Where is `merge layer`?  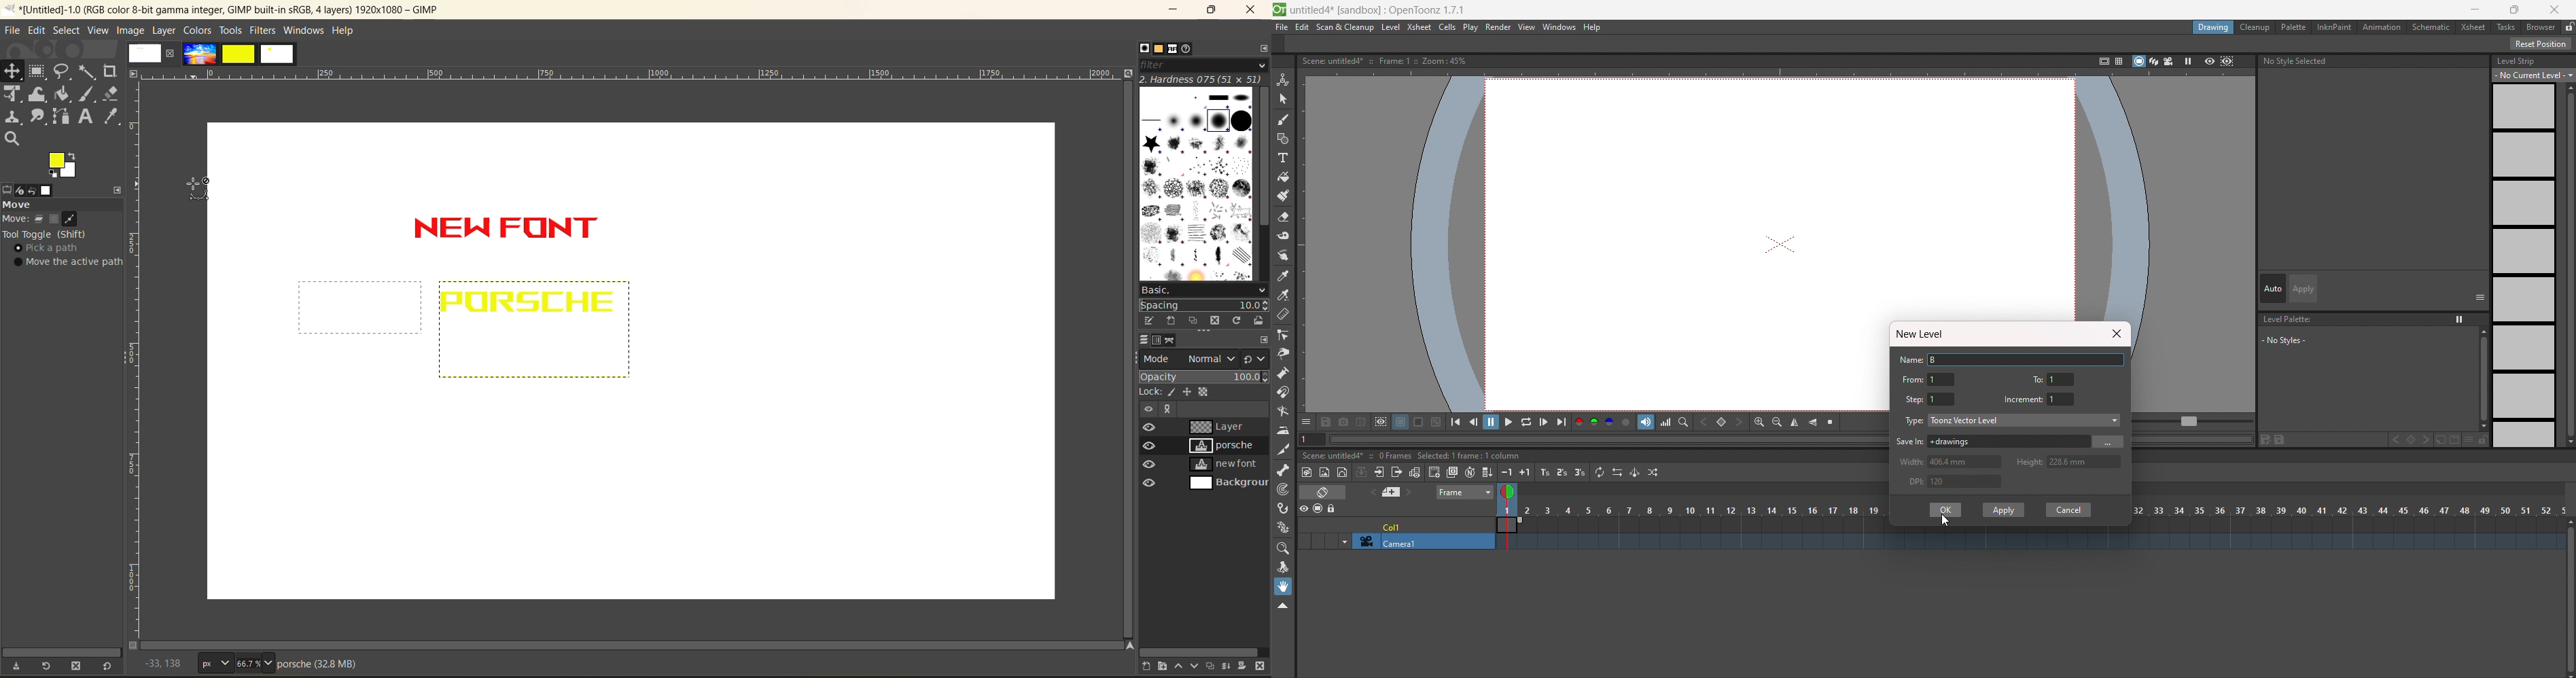 merge layer is located at coordinates (1228, 665).